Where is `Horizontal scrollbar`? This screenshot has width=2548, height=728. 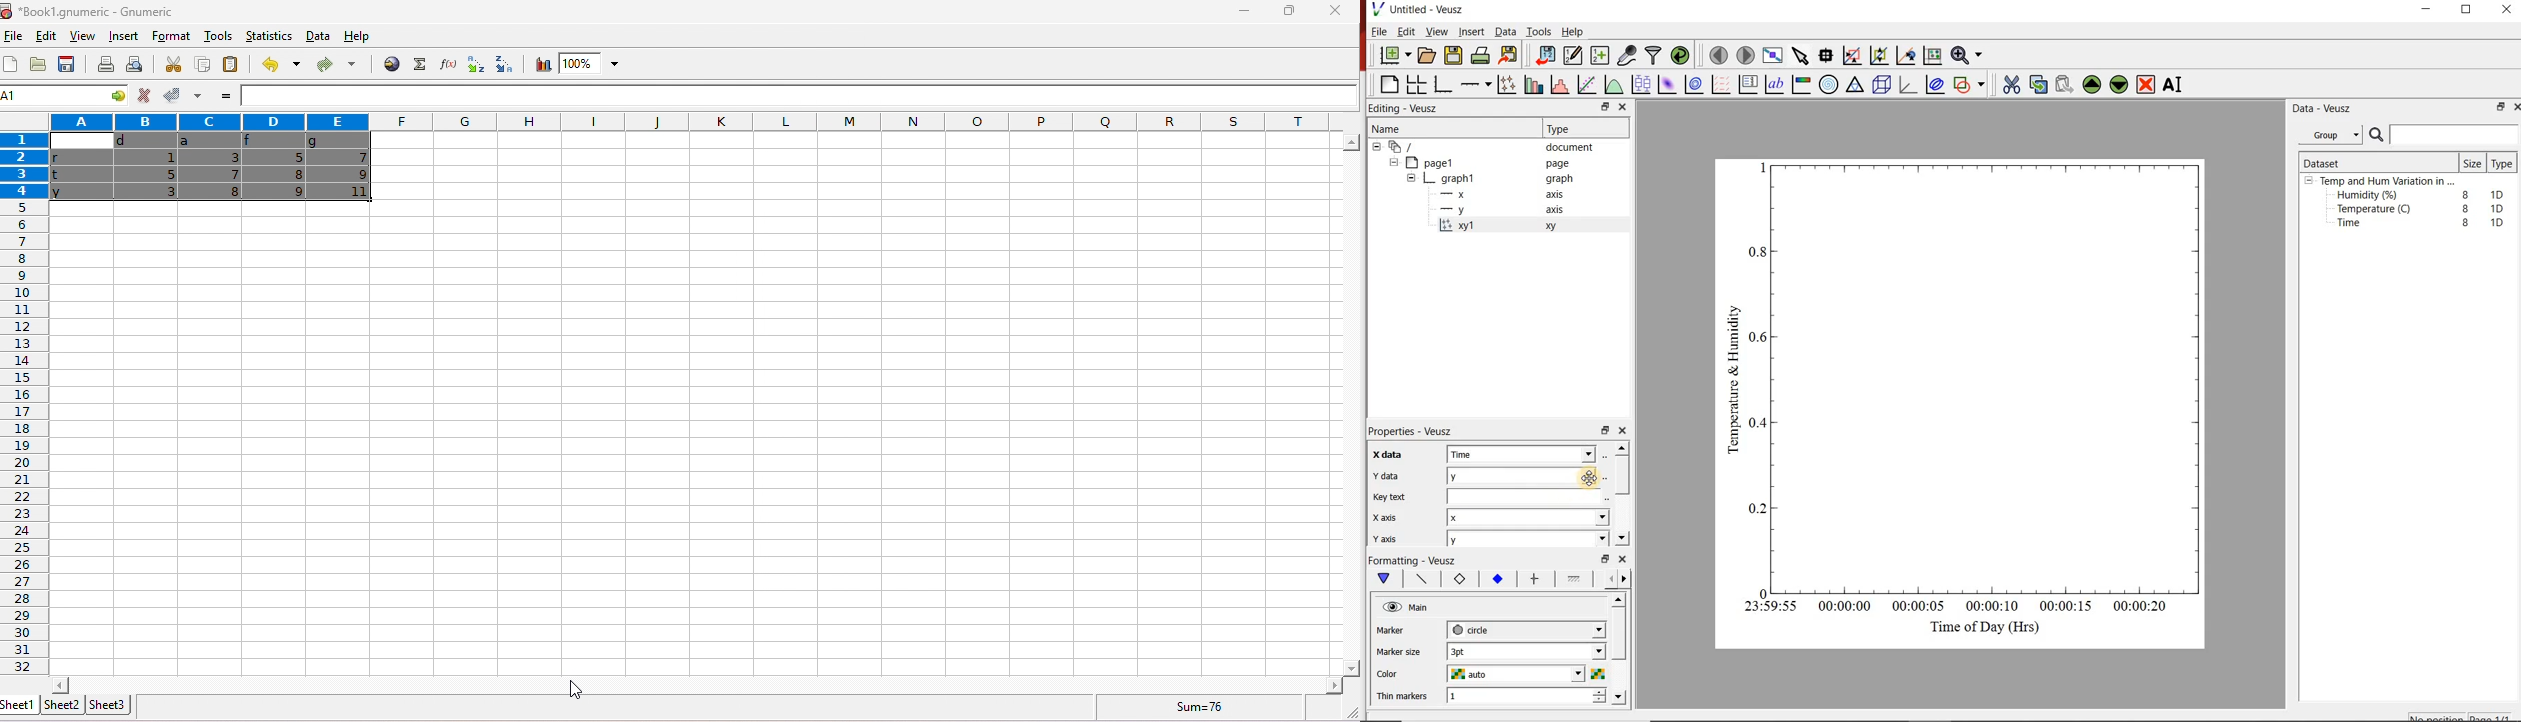
Horizontal scrollbar is located at coordinates (697, 684).